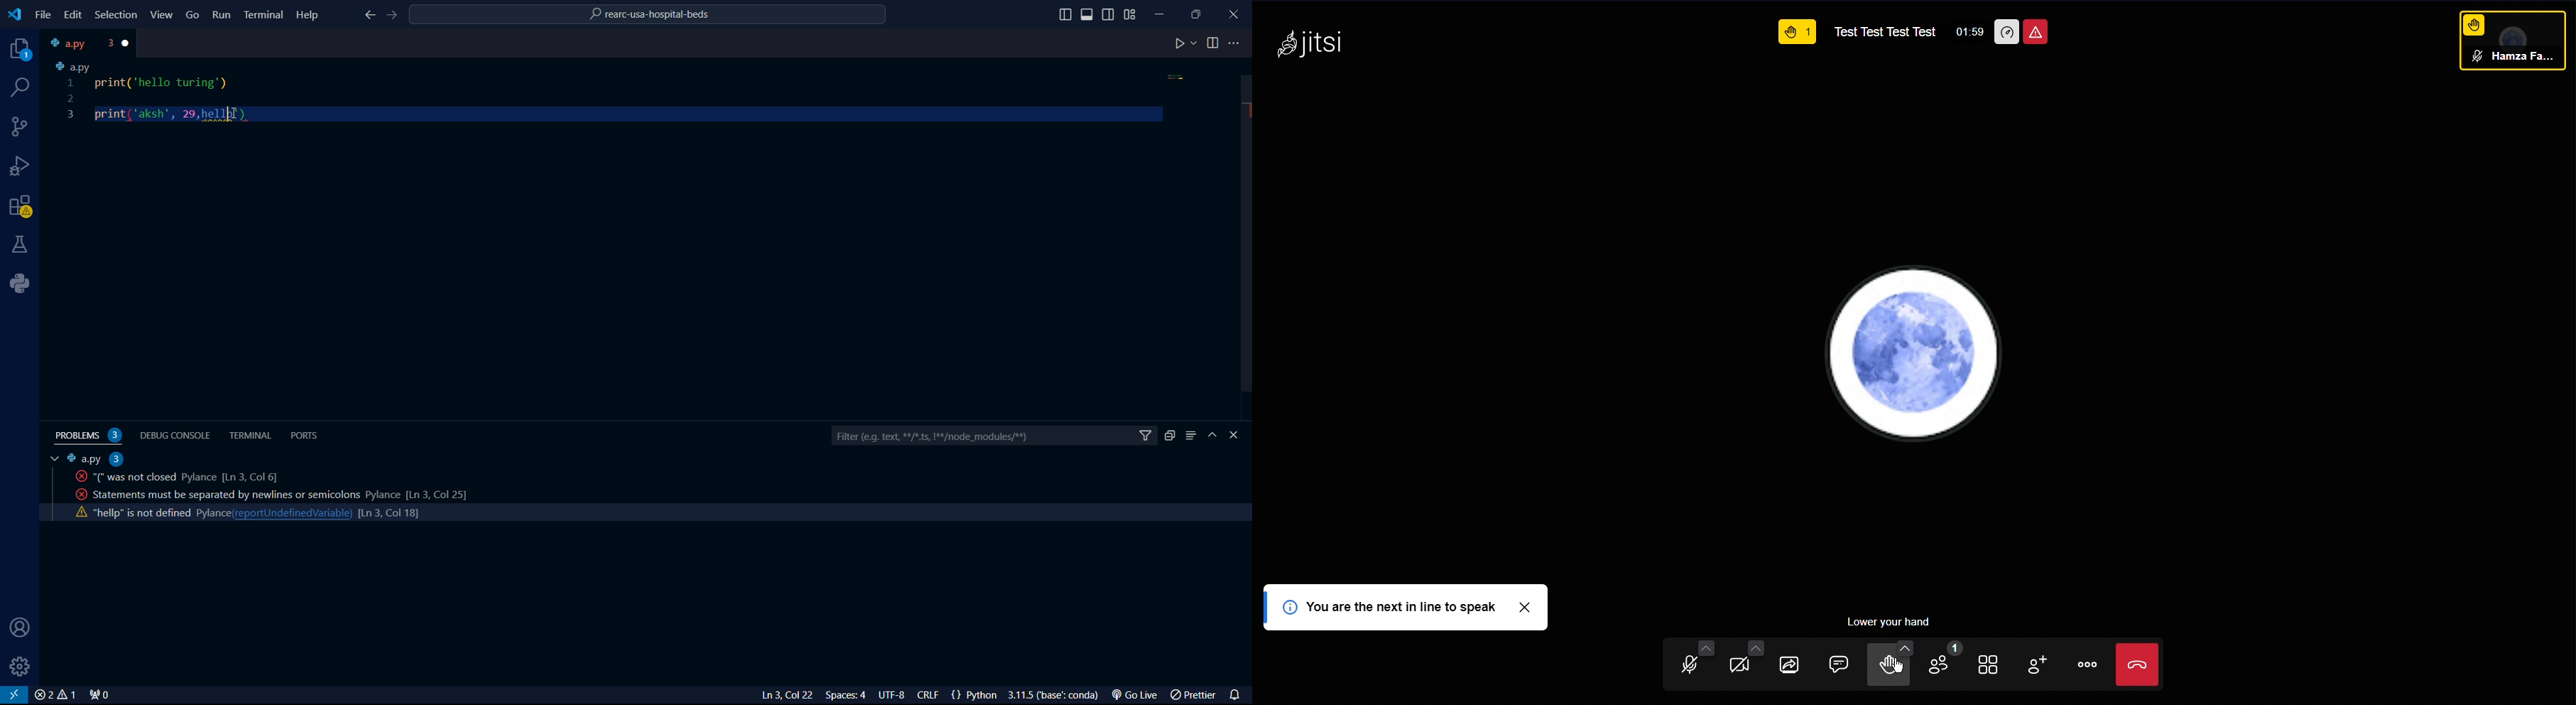 This screenshot has height=728, width=2576. Describe the element at coordinates (1947, 662) in the screenshot. I see `Members` at that location.